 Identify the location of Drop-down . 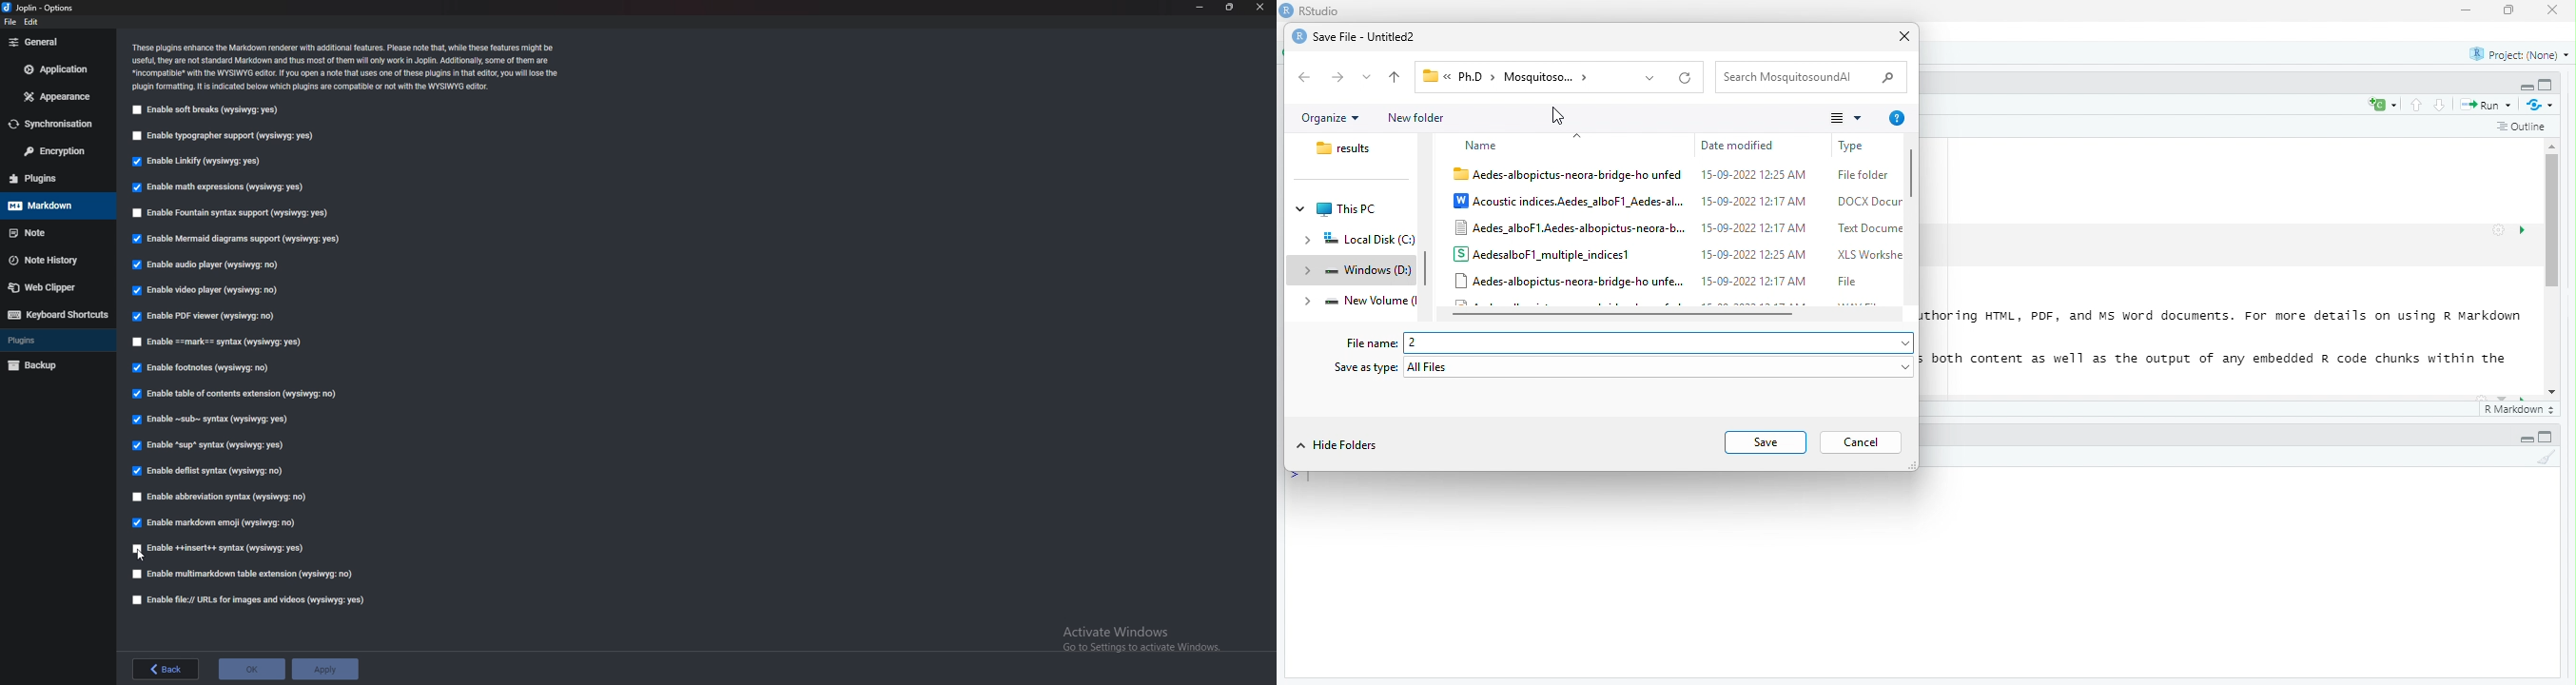
(1368, 77).